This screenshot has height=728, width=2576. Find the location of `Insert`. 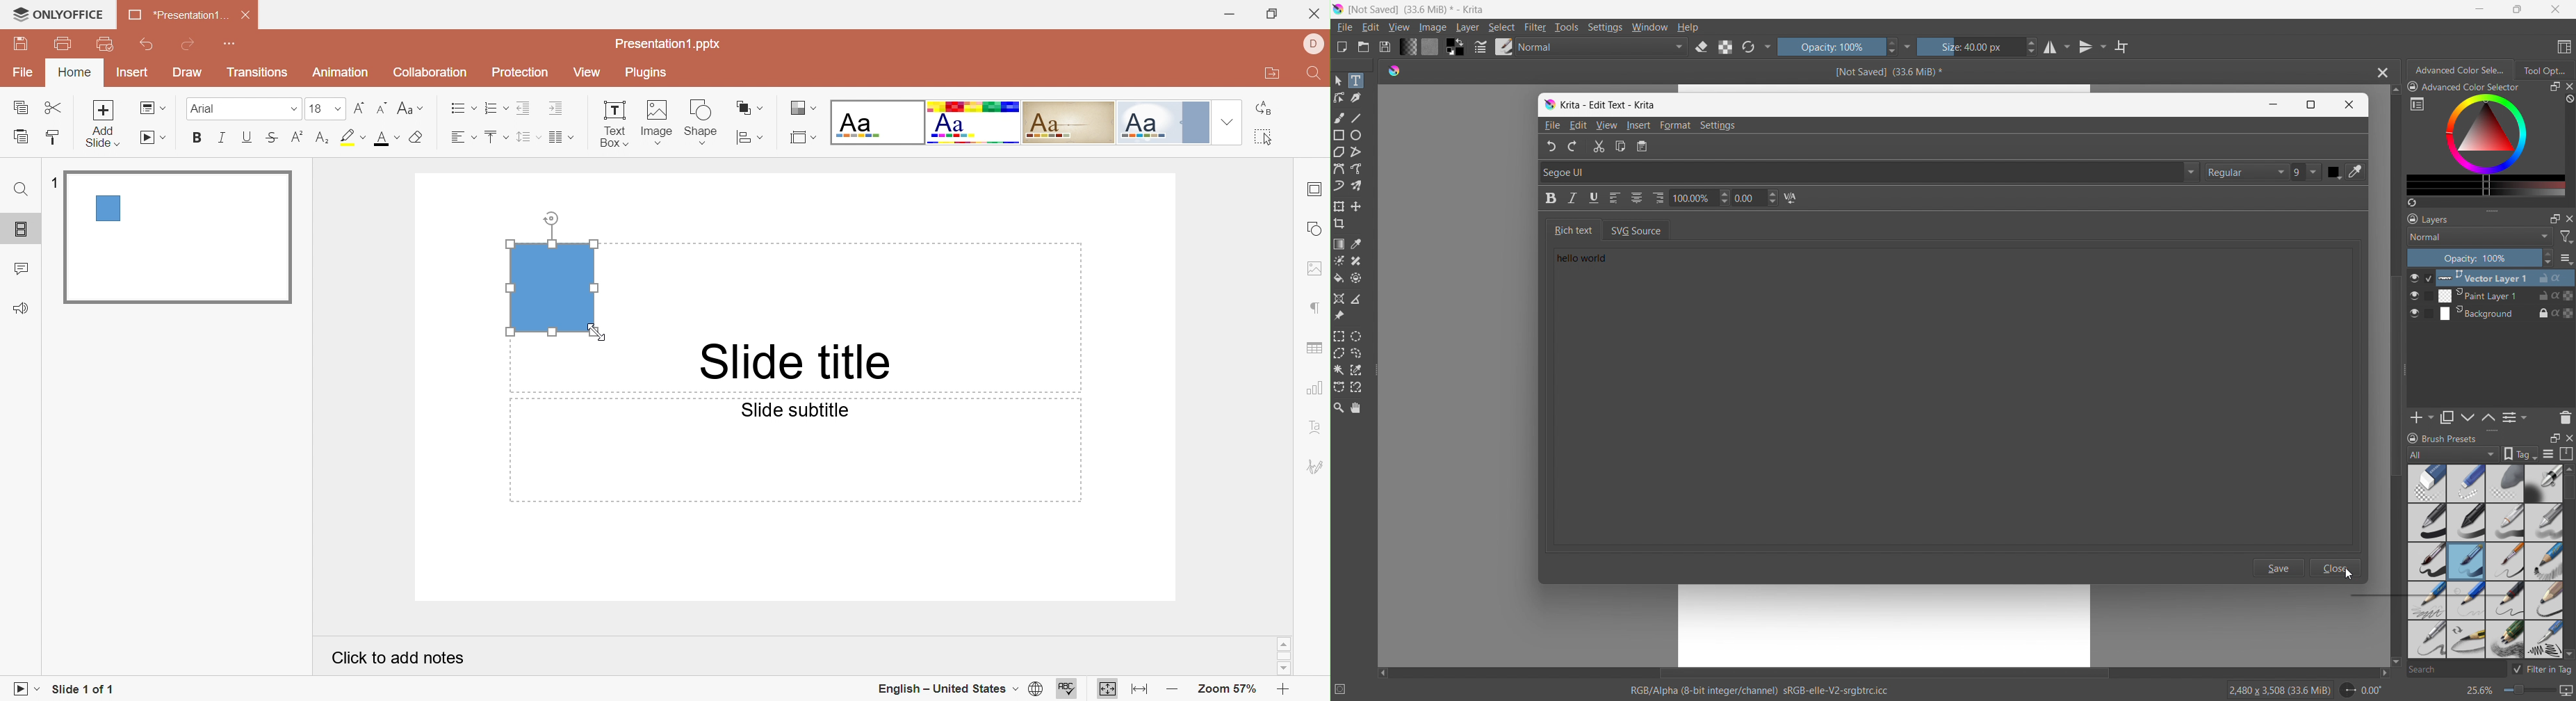

Insert is located at coordinates (1639, 126).